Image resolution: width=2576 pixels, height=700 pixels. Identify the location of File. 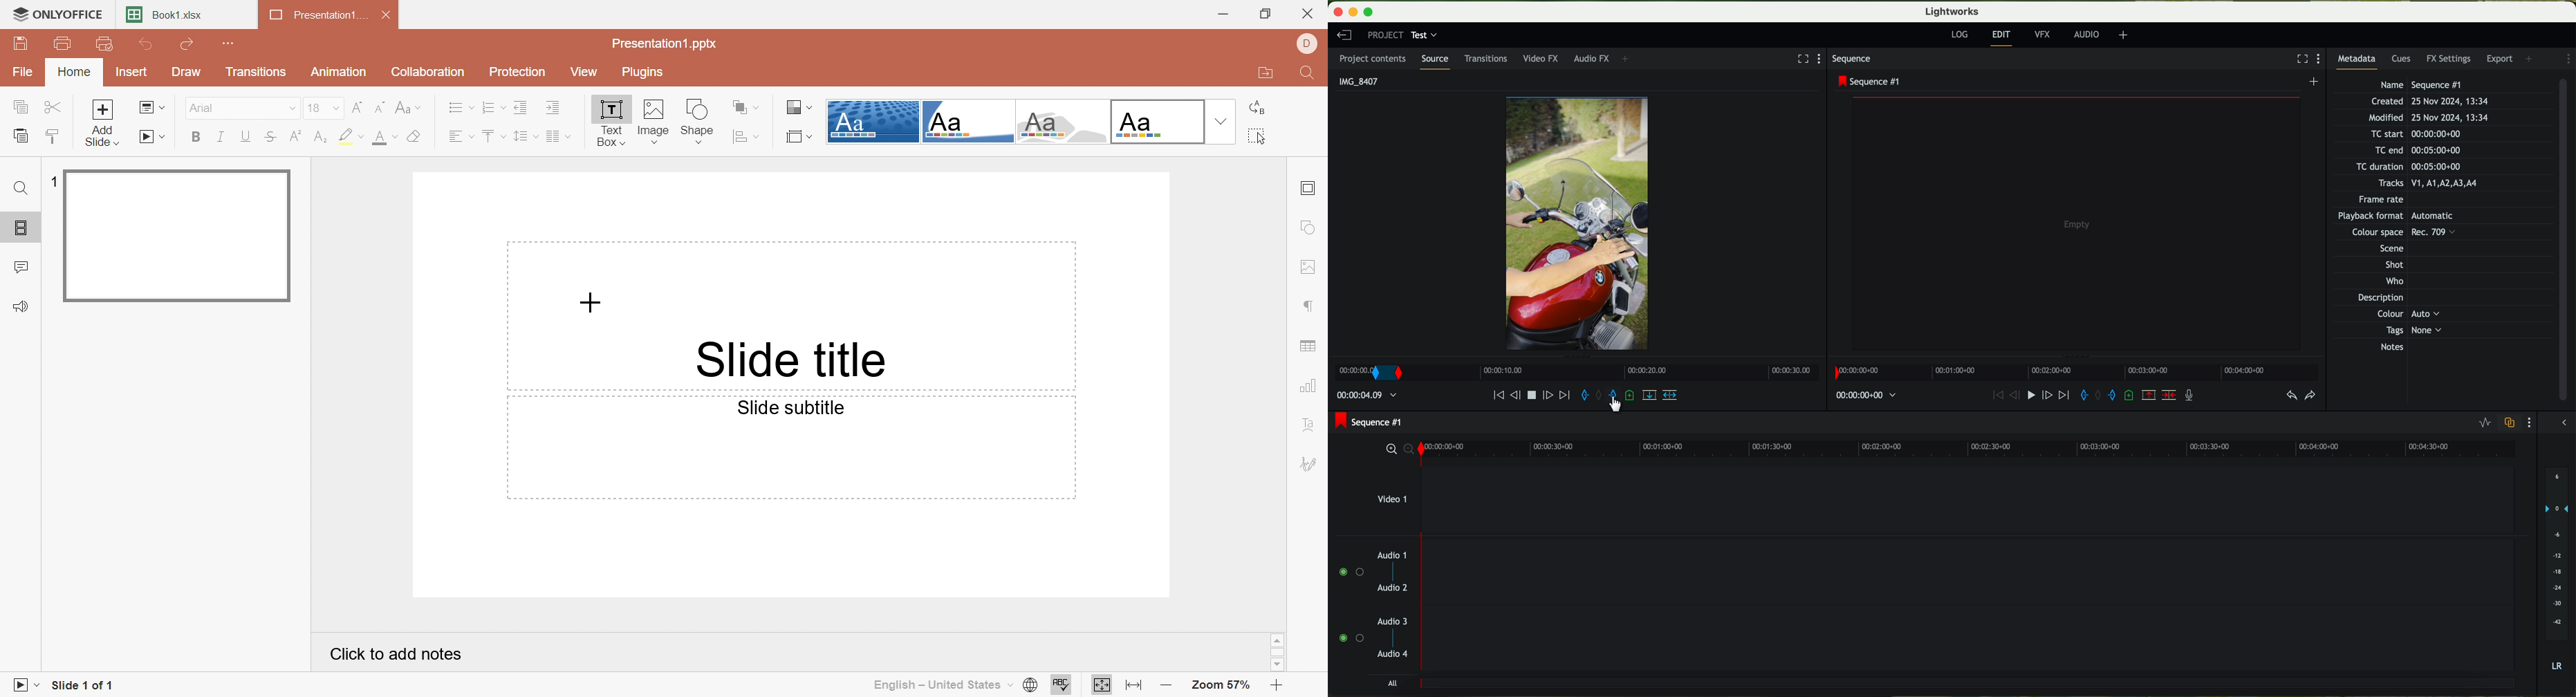
(23, 74).